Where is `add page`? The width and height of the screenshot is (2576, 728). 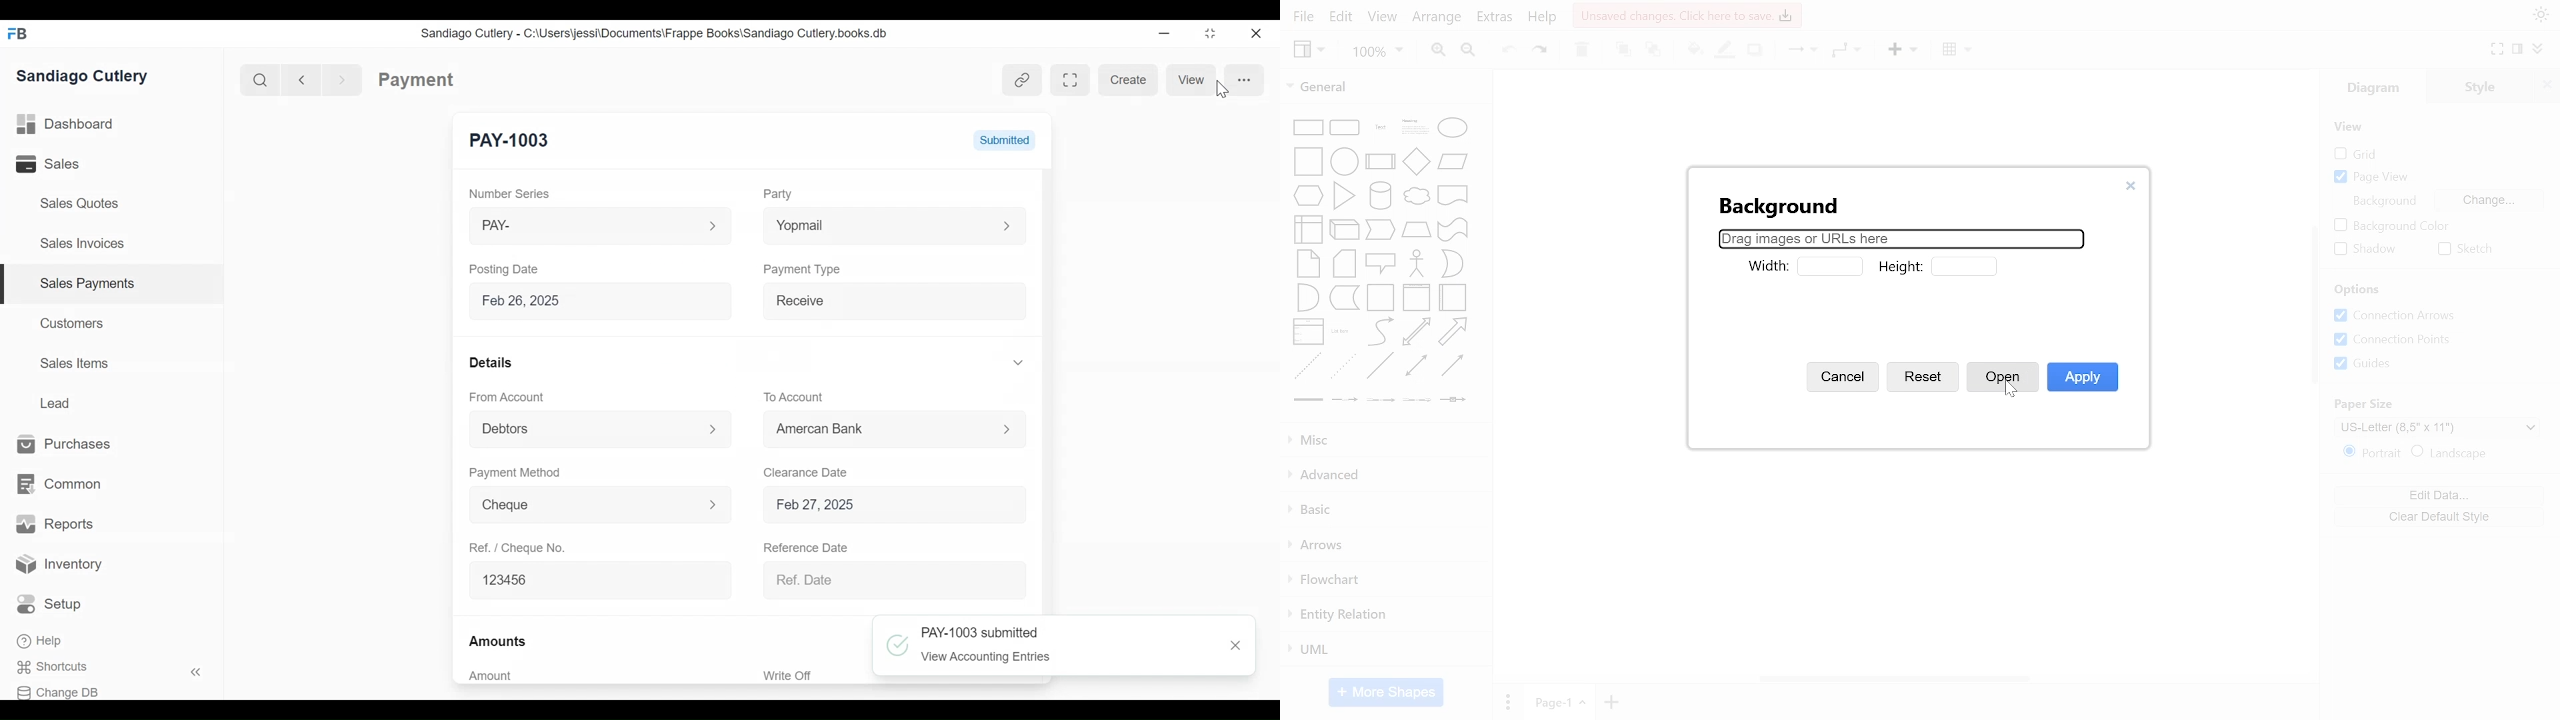
add page is located at coordinates (1610, 703).